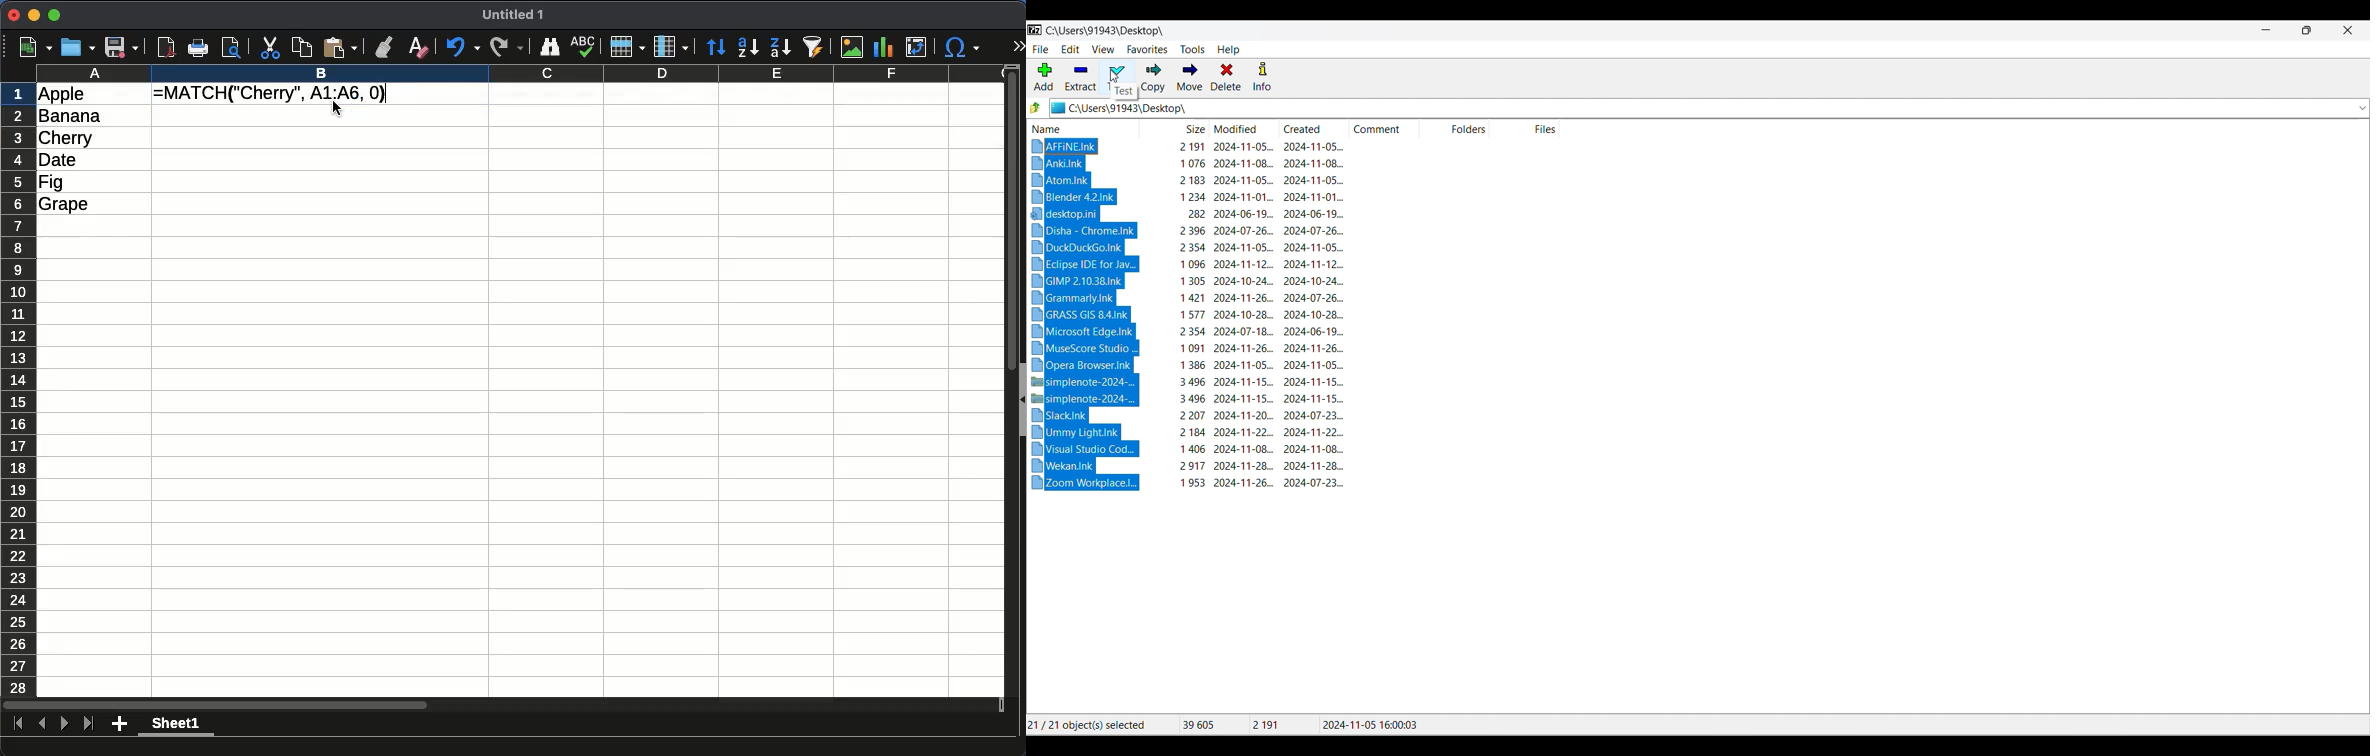 This screenshot has width=2380, height=756. Describe the element at coordinates (122, 48) in the screenshot. I see `save` at that location.